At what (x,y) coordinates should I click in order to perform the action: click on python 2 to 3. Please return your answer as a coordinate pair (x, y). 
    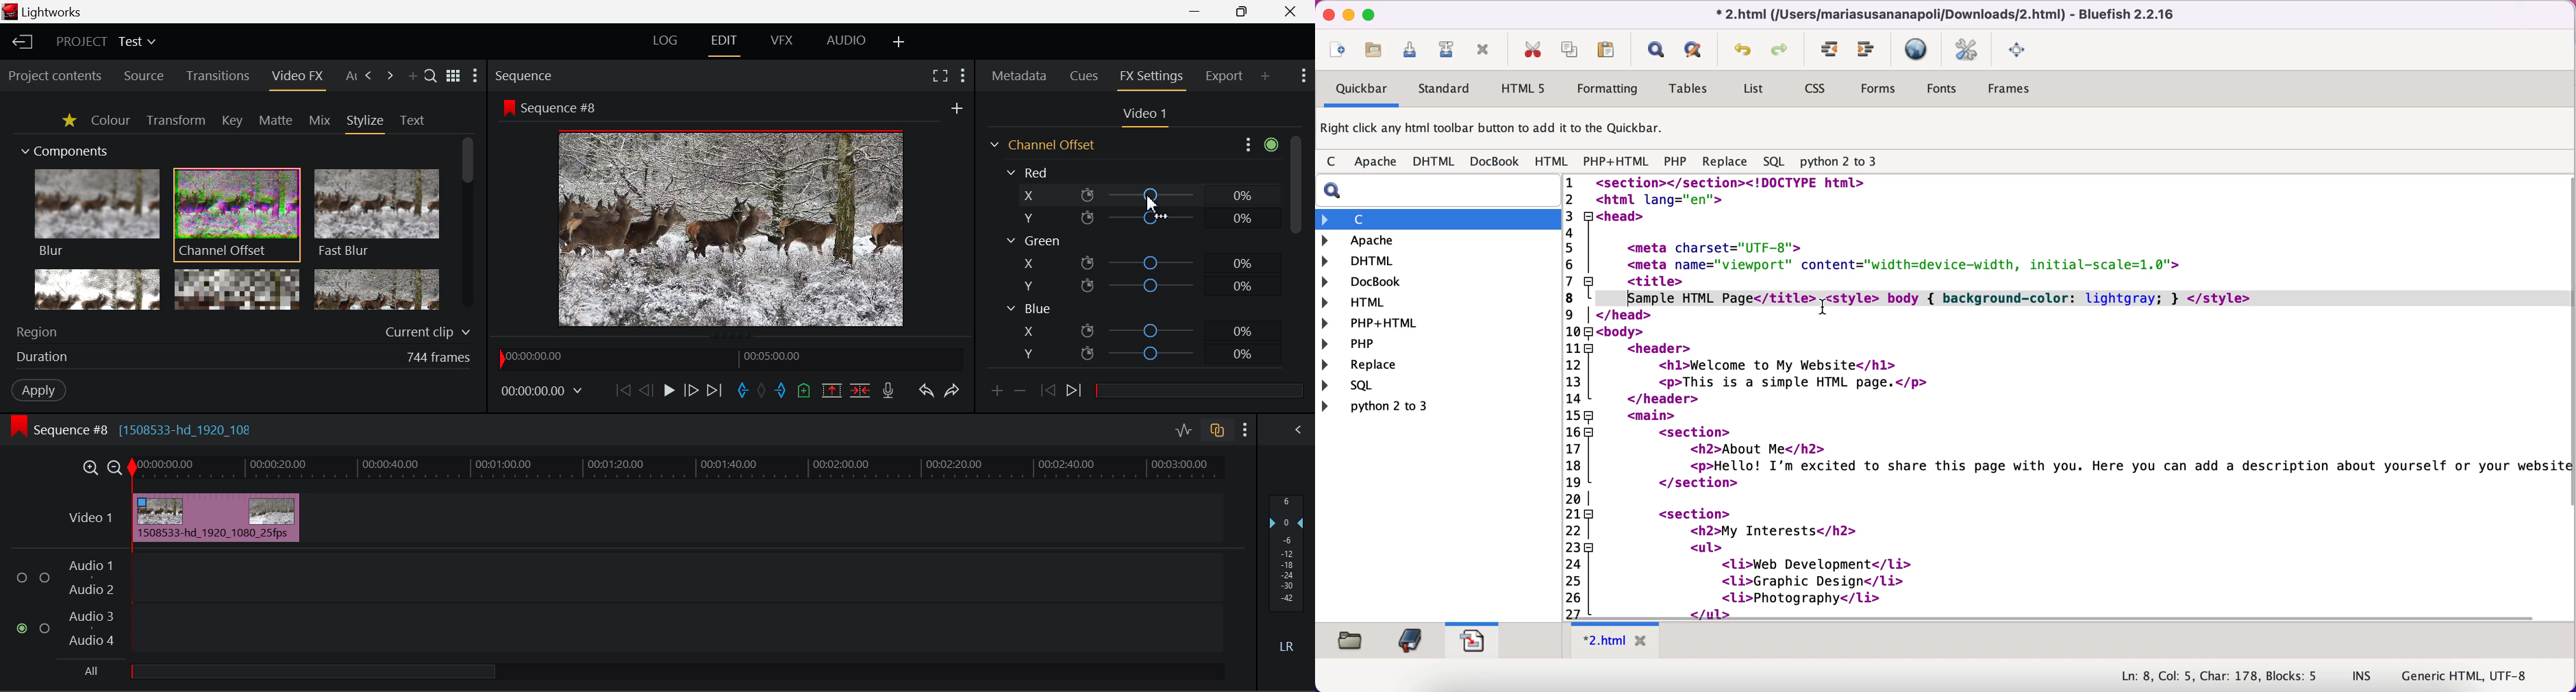
    Looking at the image, I should click on (1387, 406).